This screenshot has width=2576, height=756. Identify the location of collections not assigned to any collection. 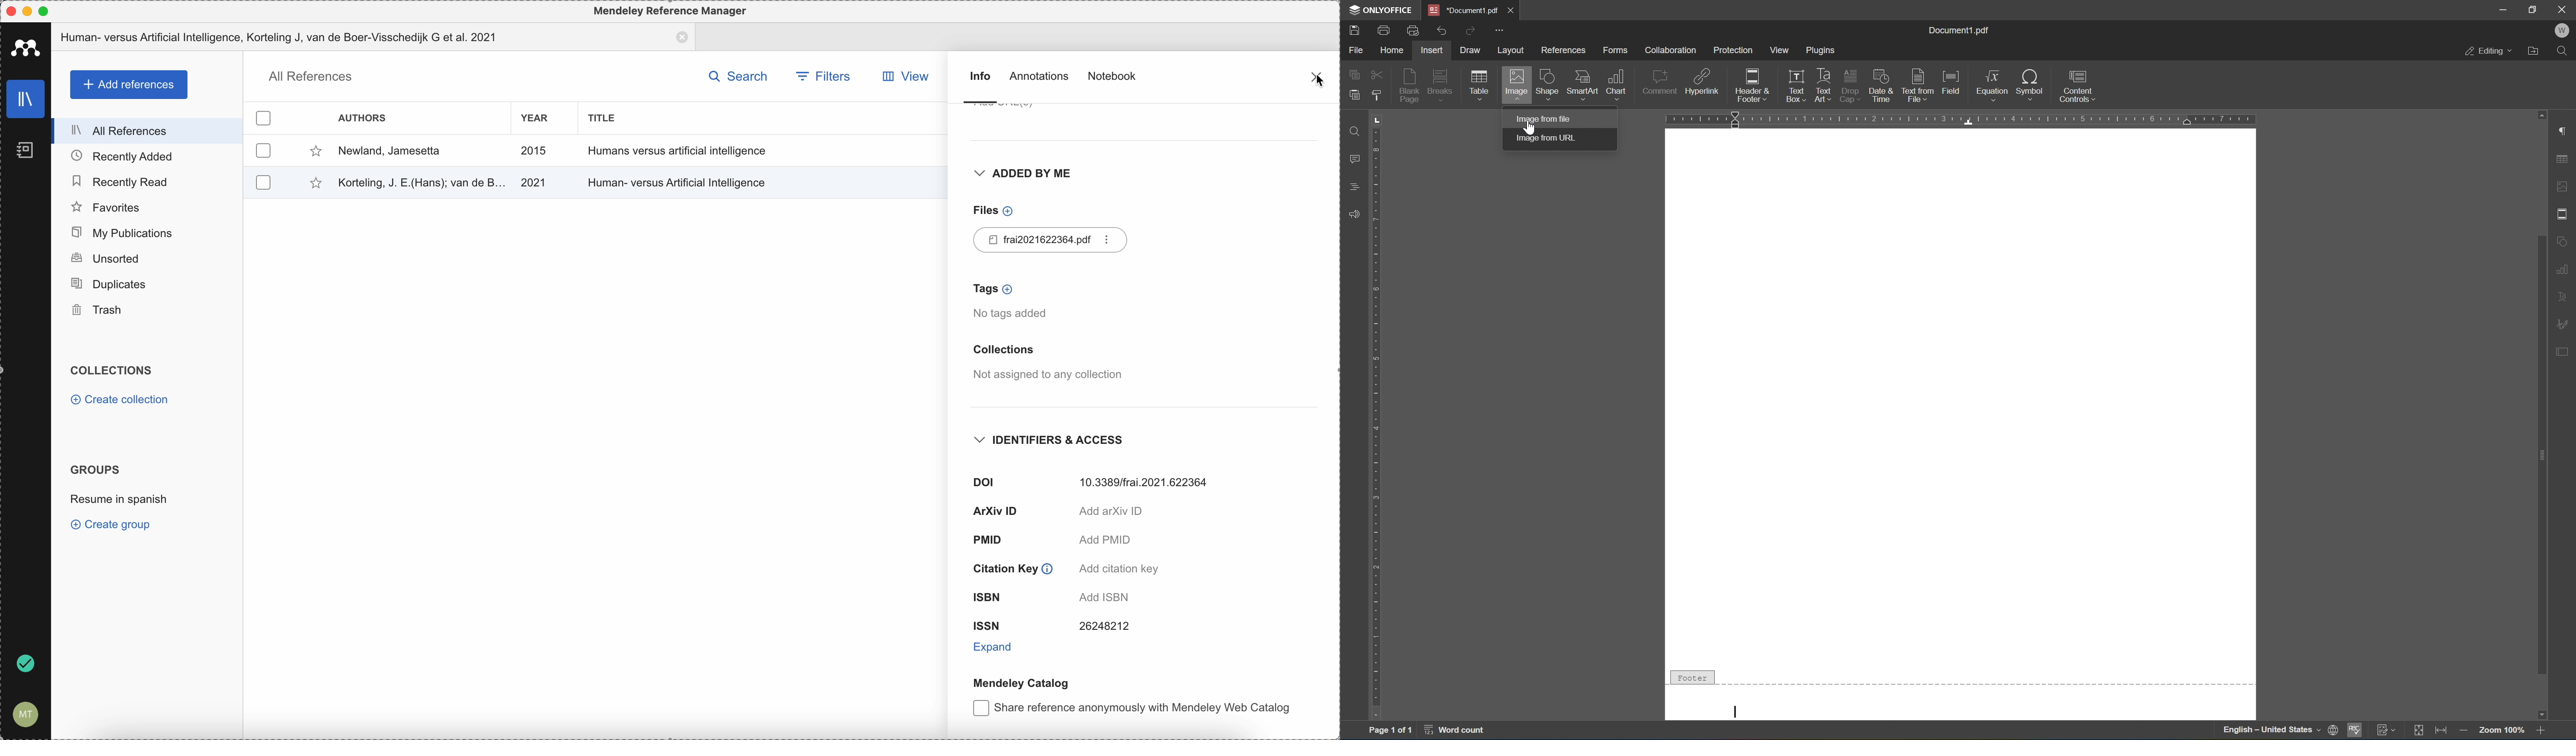
(1046, 364).